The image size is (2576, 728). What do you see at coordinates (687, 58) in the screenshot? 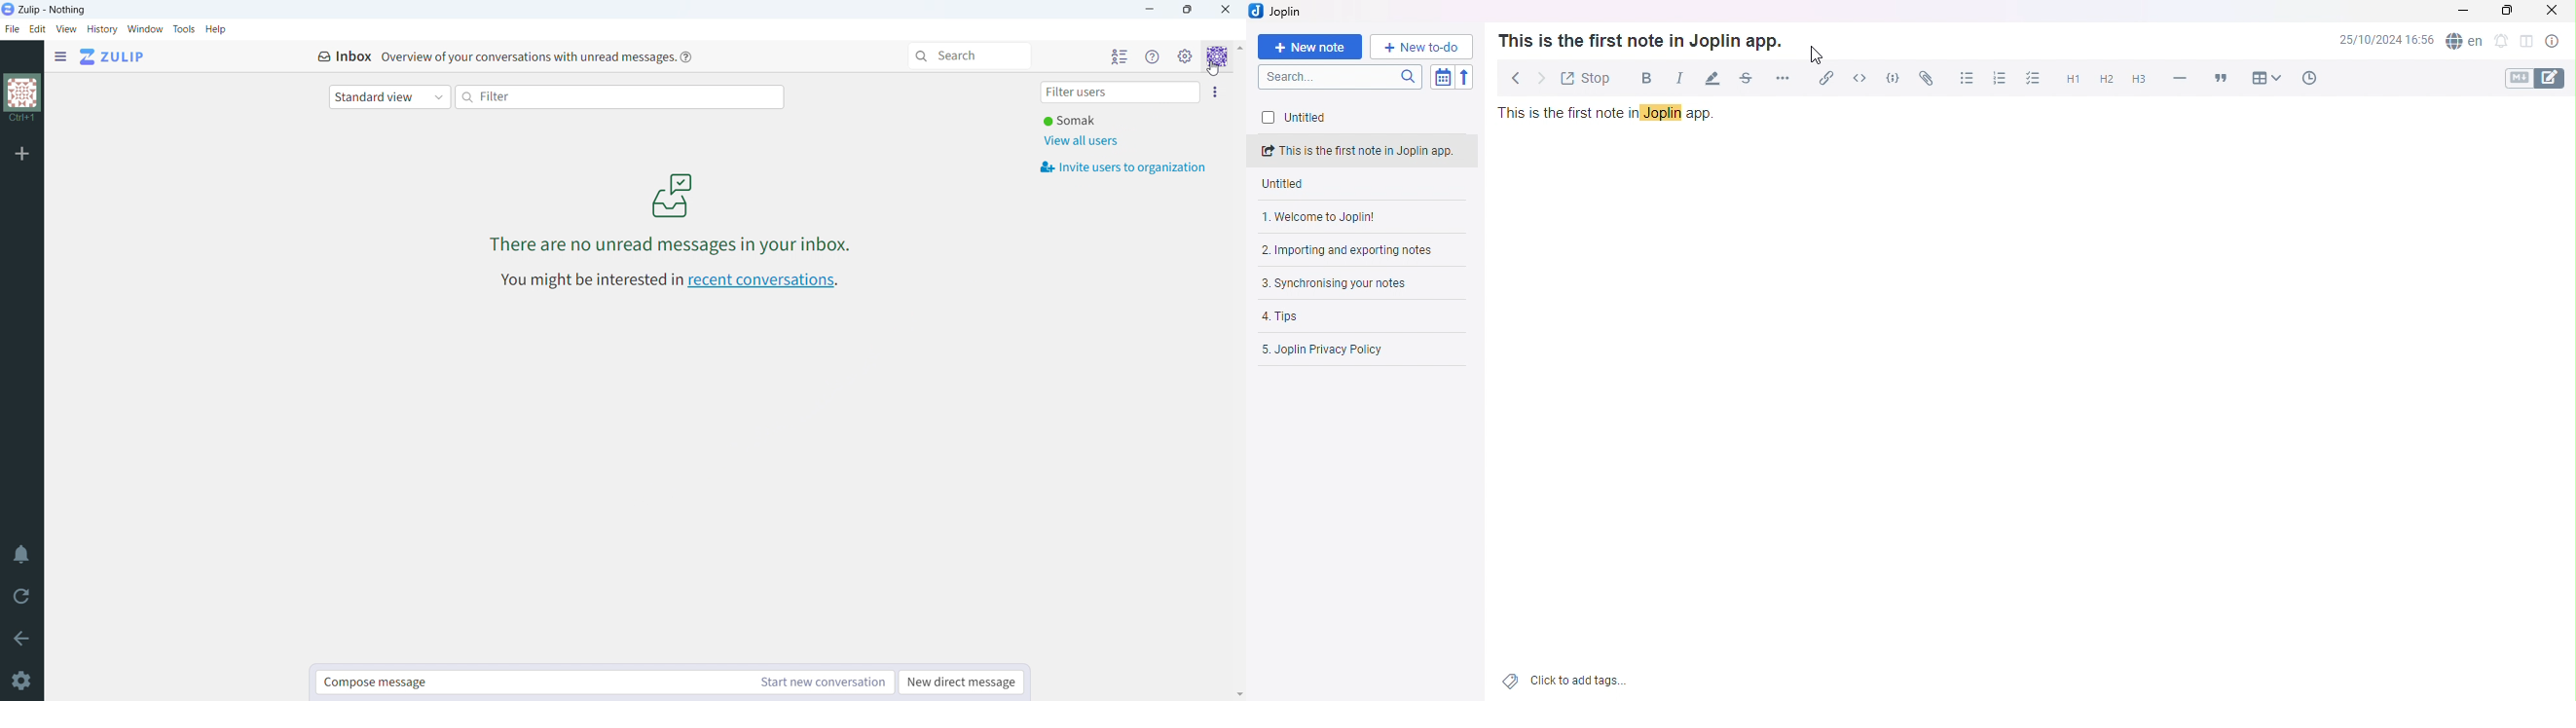
I see `help` at bounding box center [687, 58].